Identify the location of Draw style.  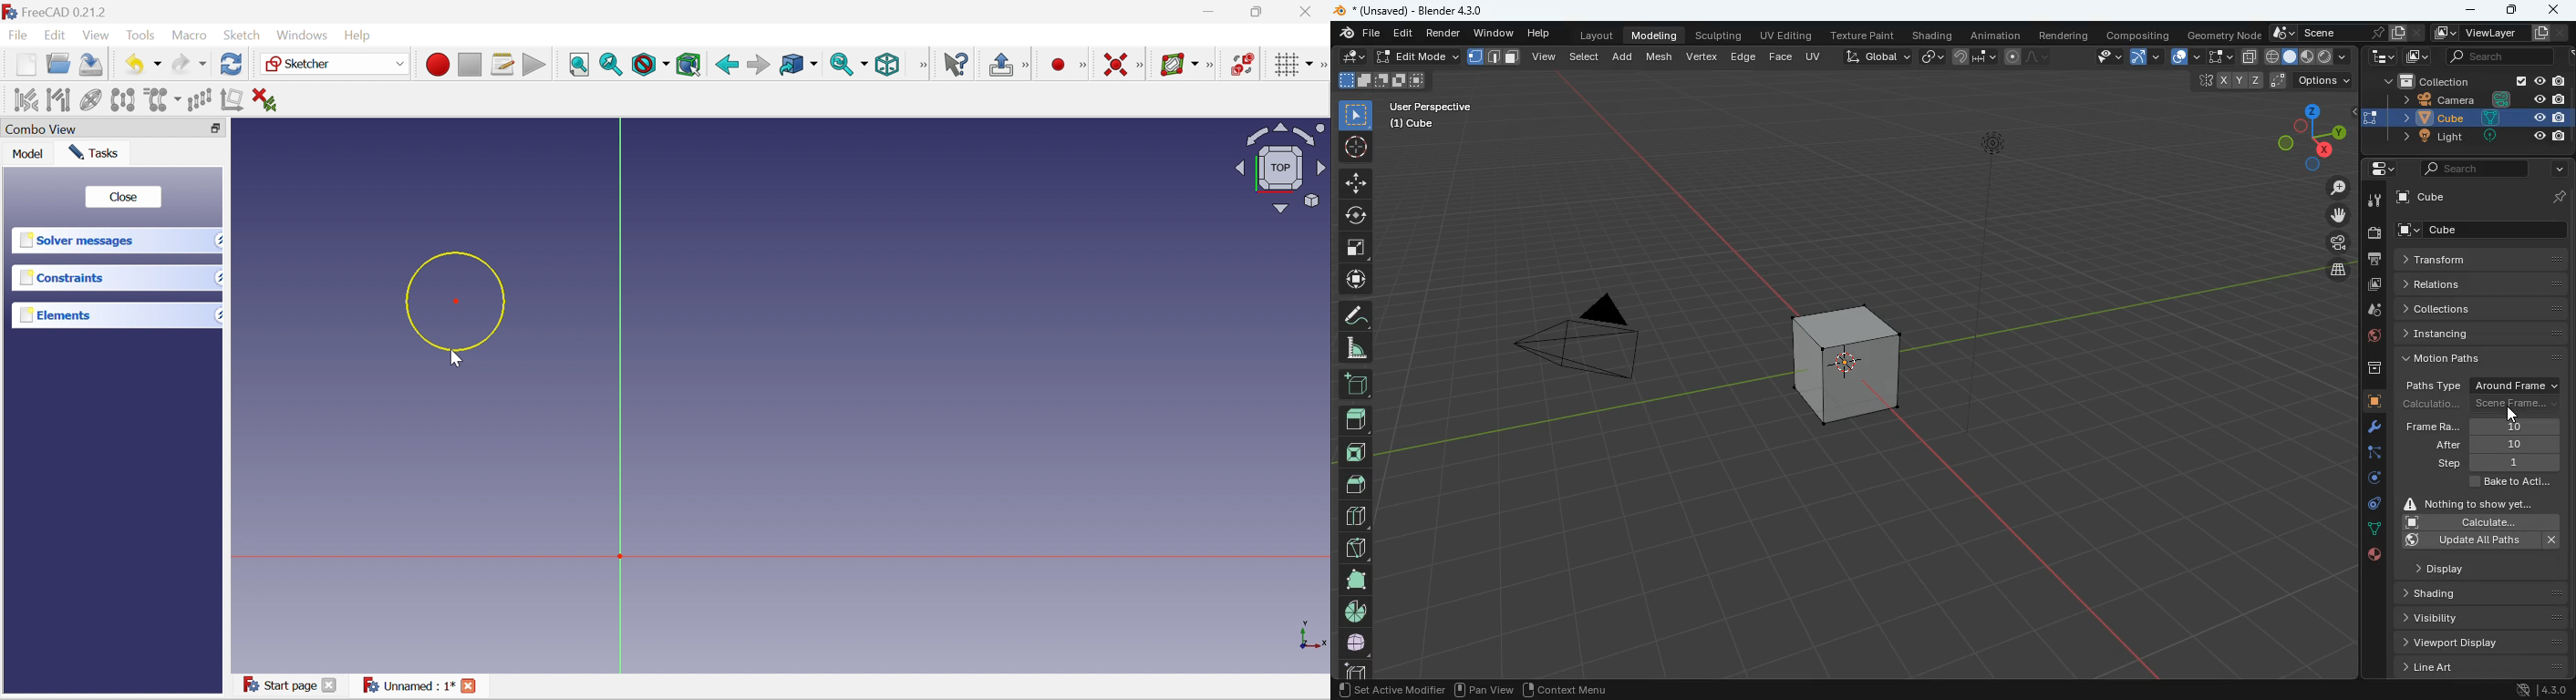
(651, 66).